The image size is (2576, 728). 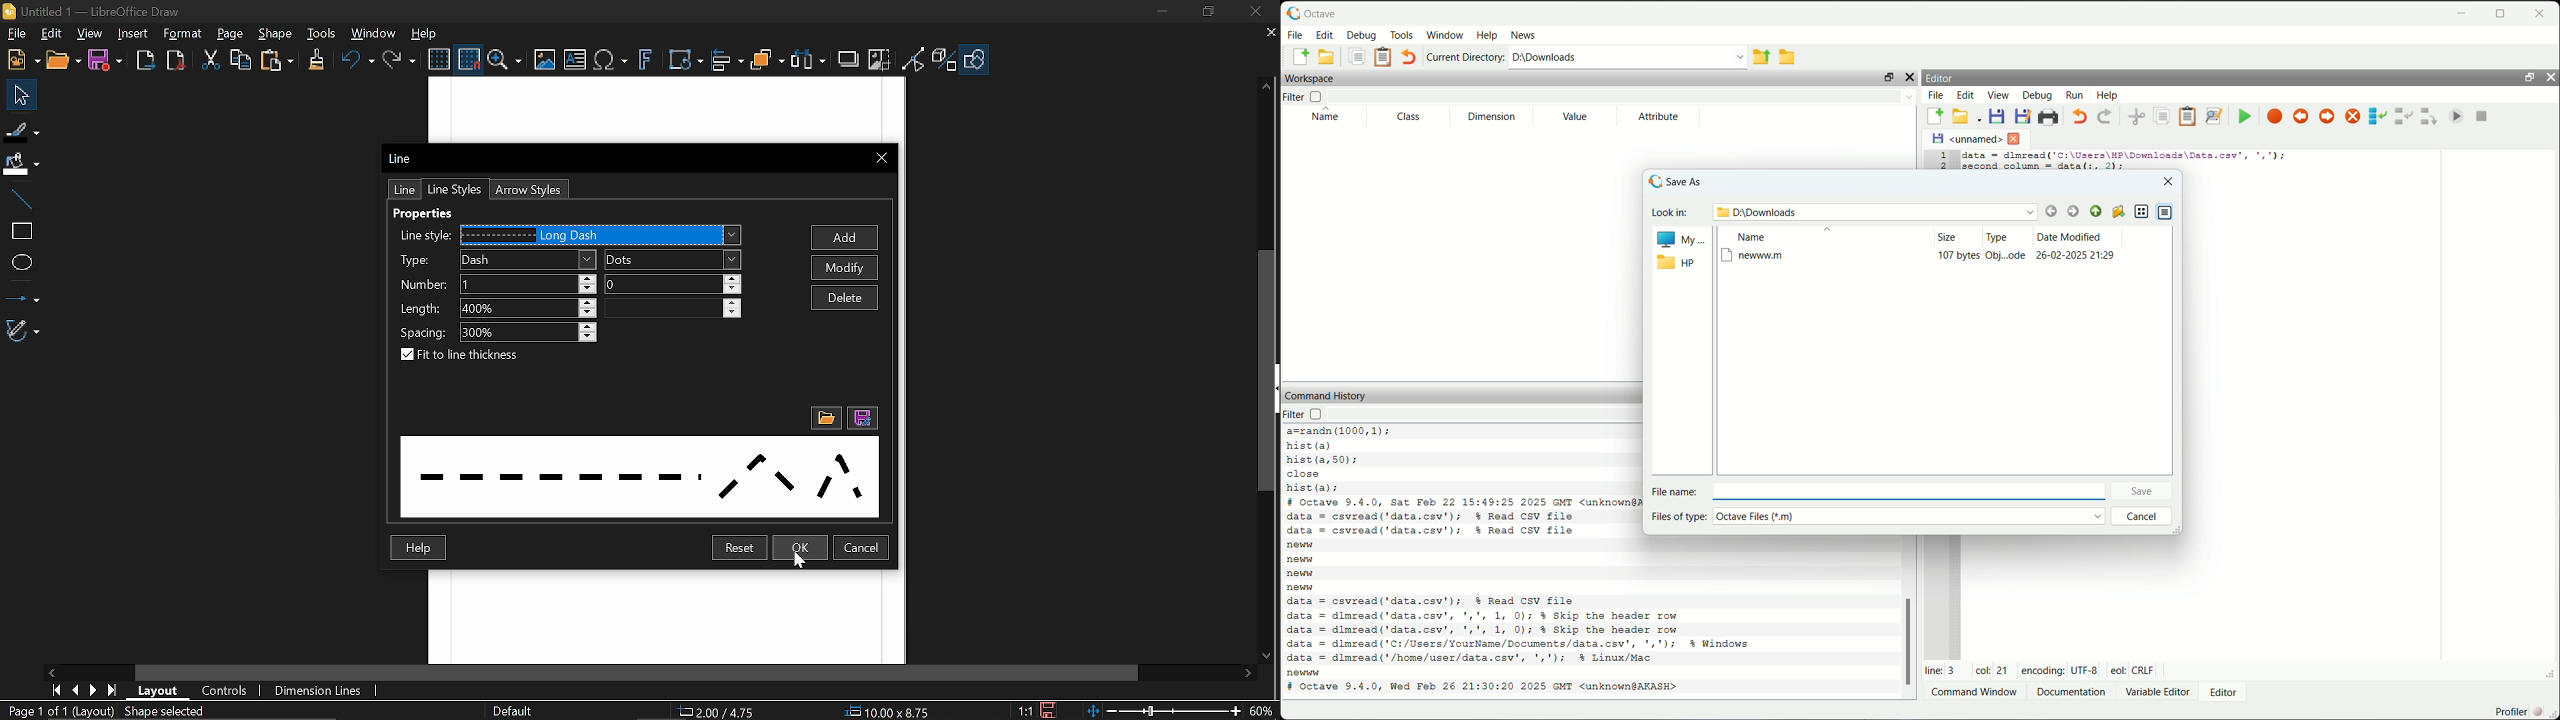 What do you see at coordinates (401, 59) in the screenshot?
I see `Redo` at bounding box center [401, 59].